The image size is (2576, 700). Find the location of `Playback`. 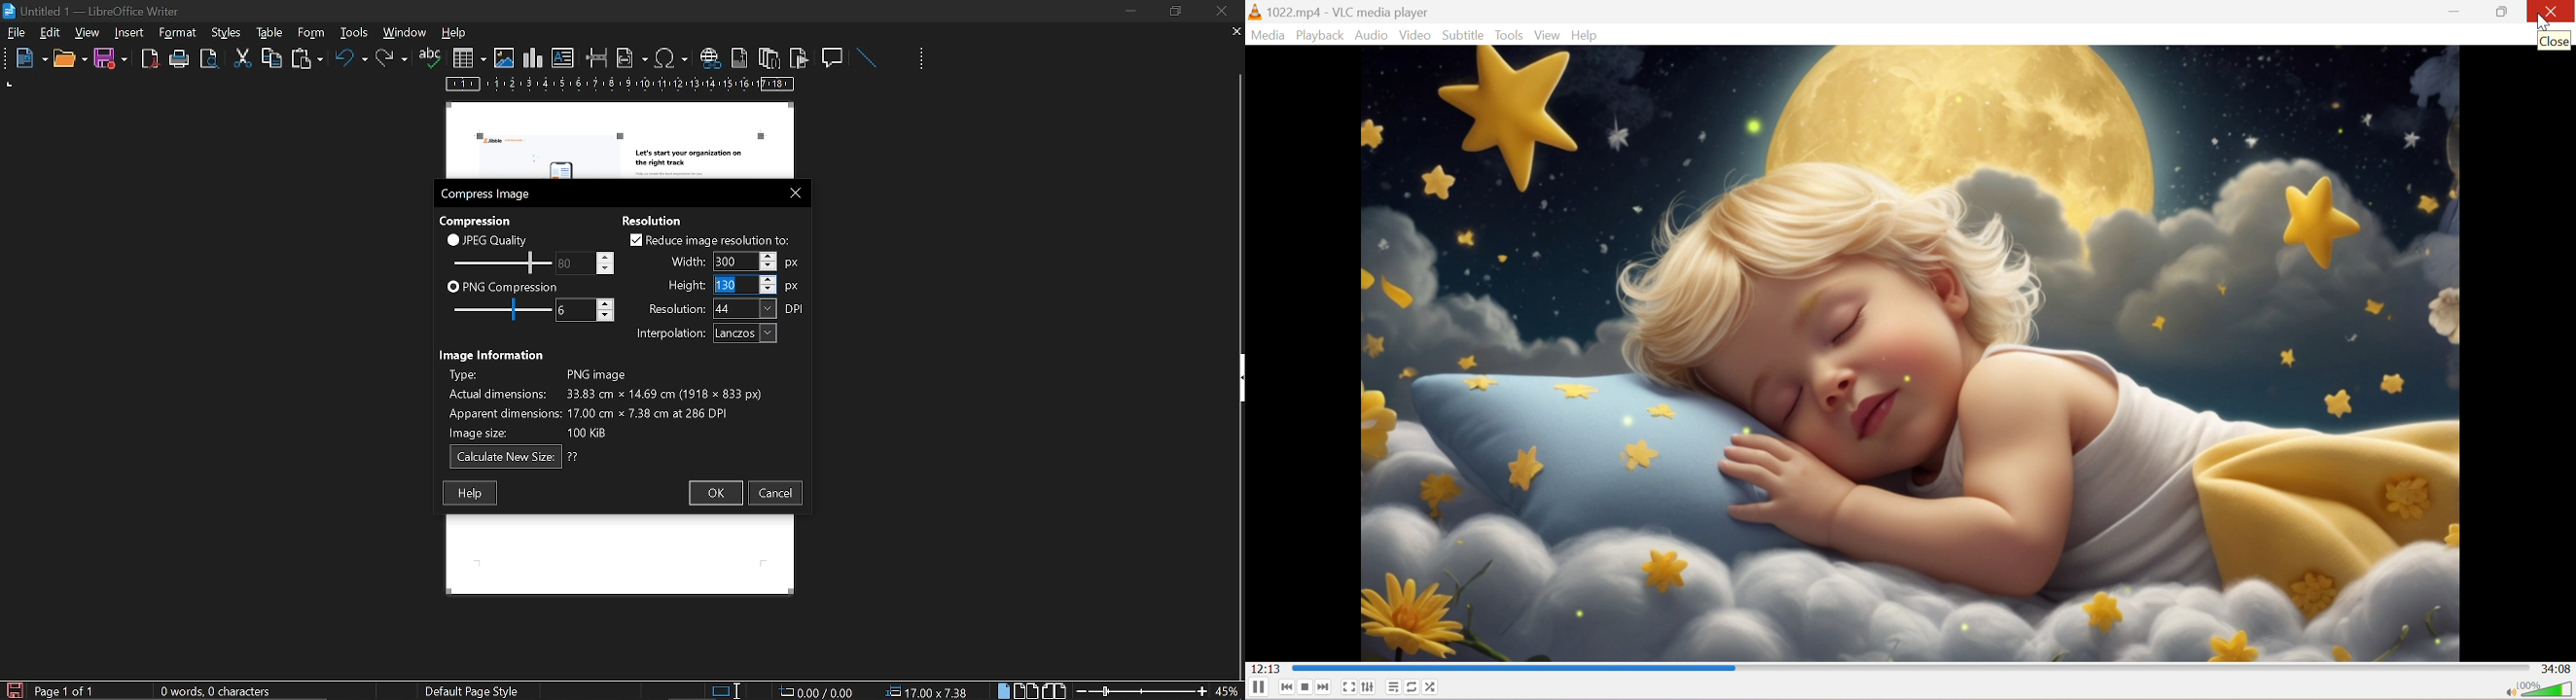

Playback is located at coordinates (1321, 35).